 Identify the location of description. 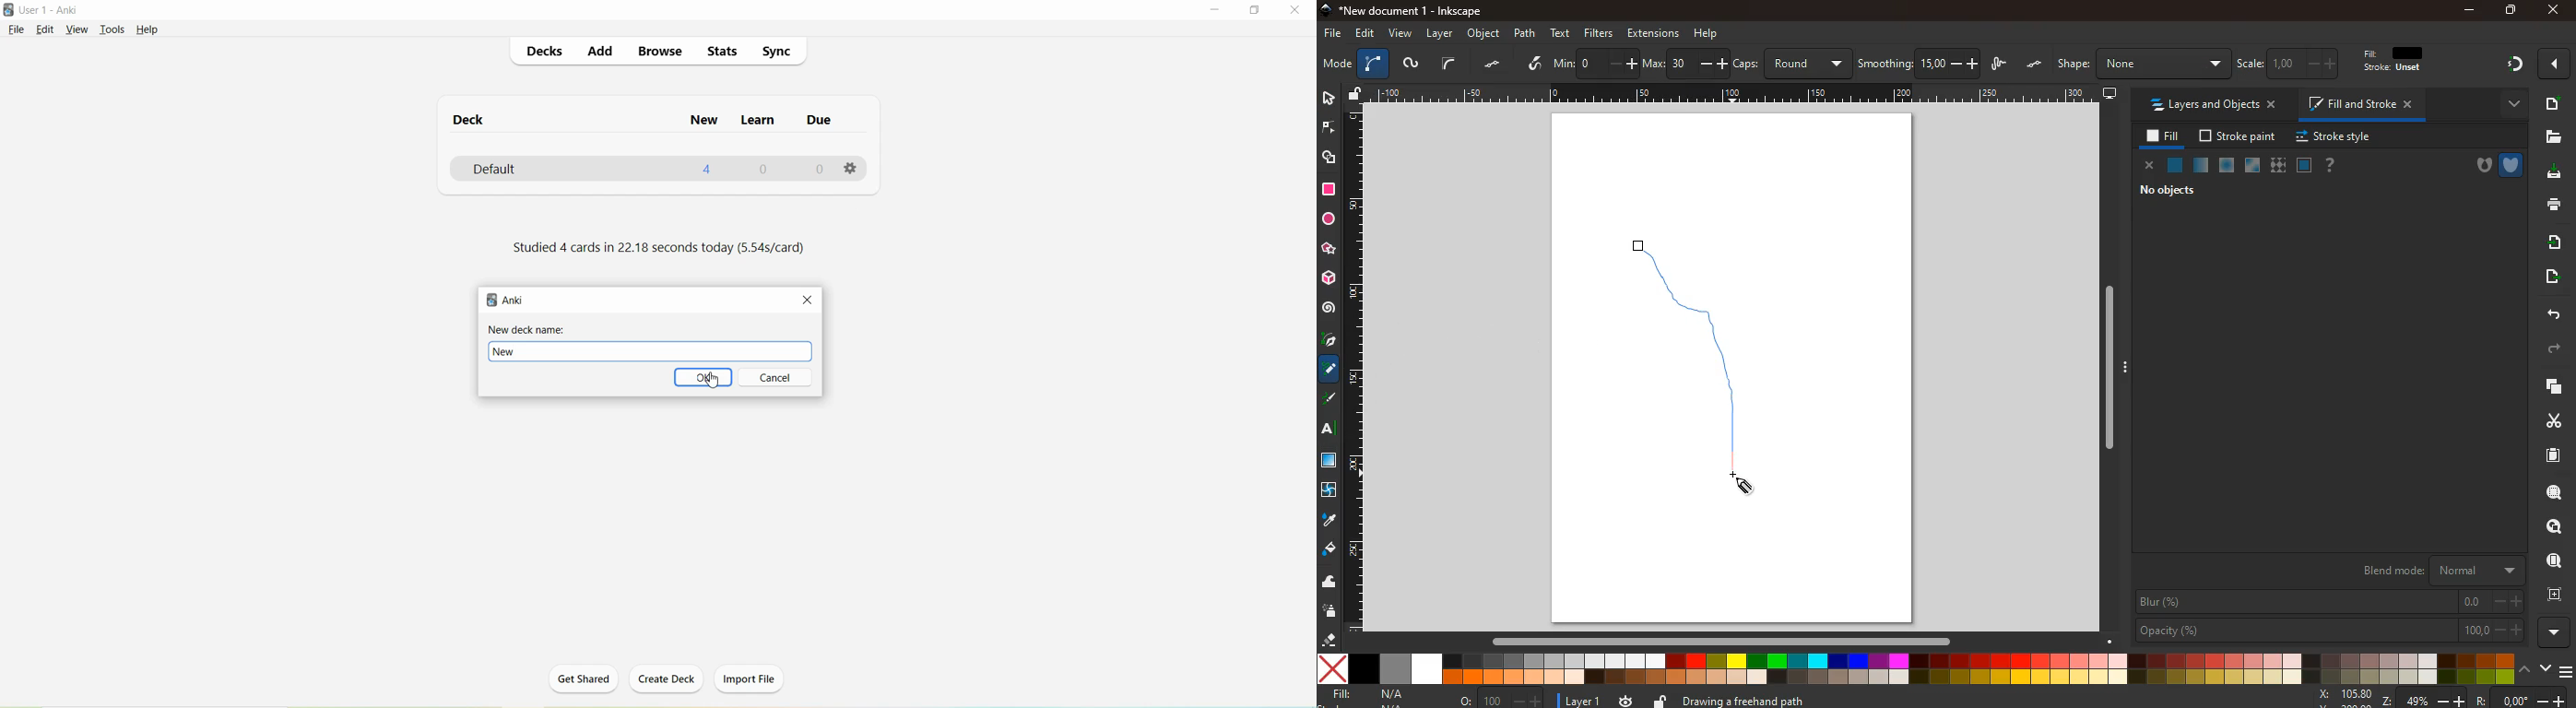
(1944, 699).